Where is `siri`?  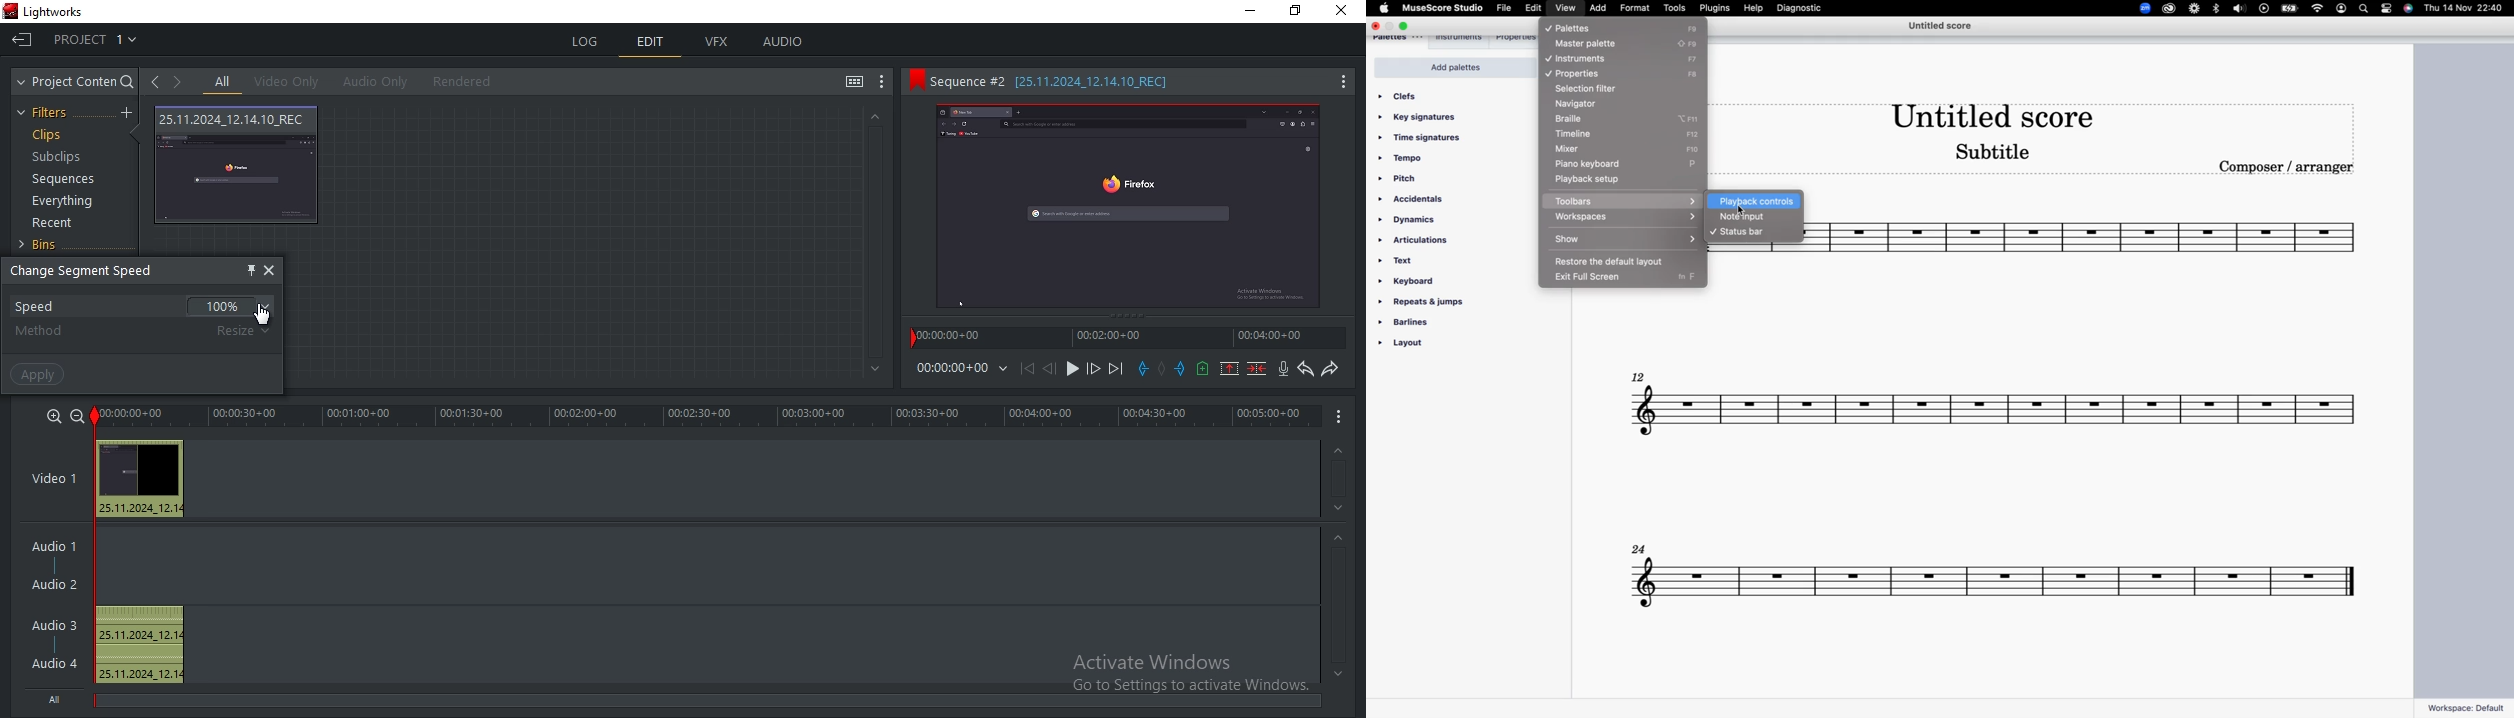 siri is located at coordinates (2410, 9).